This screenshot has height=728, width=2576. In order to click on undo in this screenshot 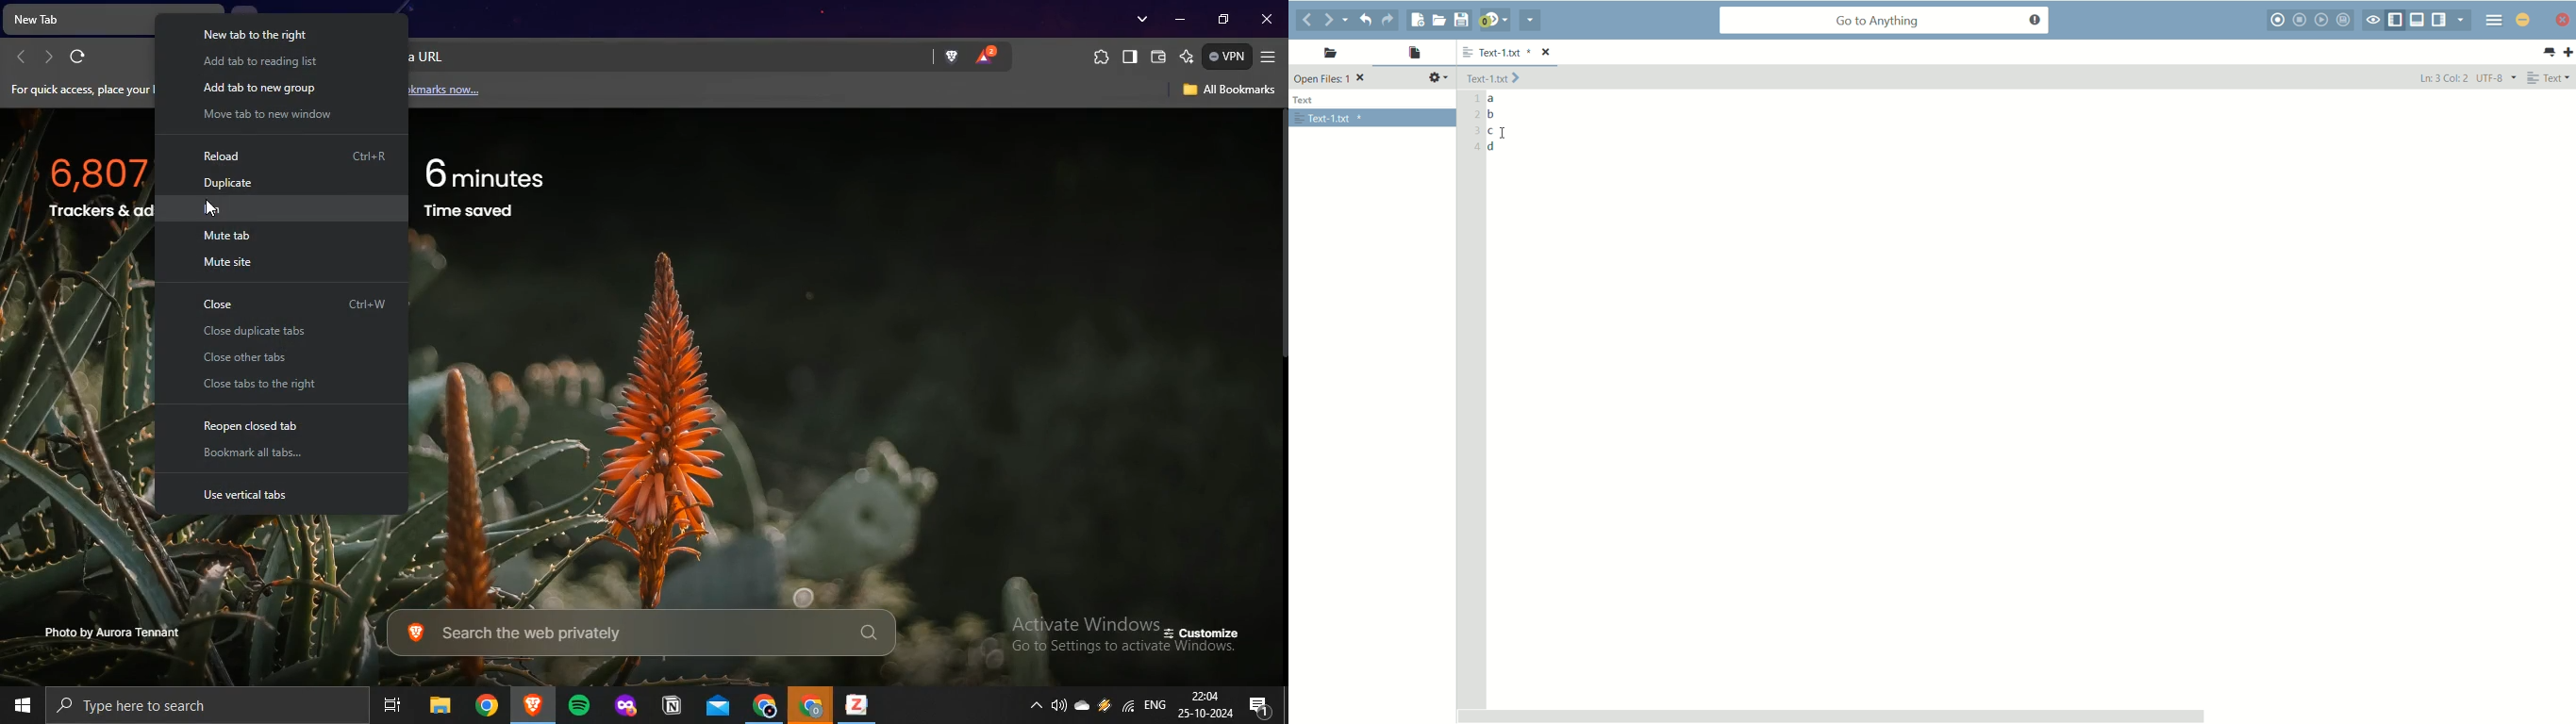, I will do `click(1368, 19)`.